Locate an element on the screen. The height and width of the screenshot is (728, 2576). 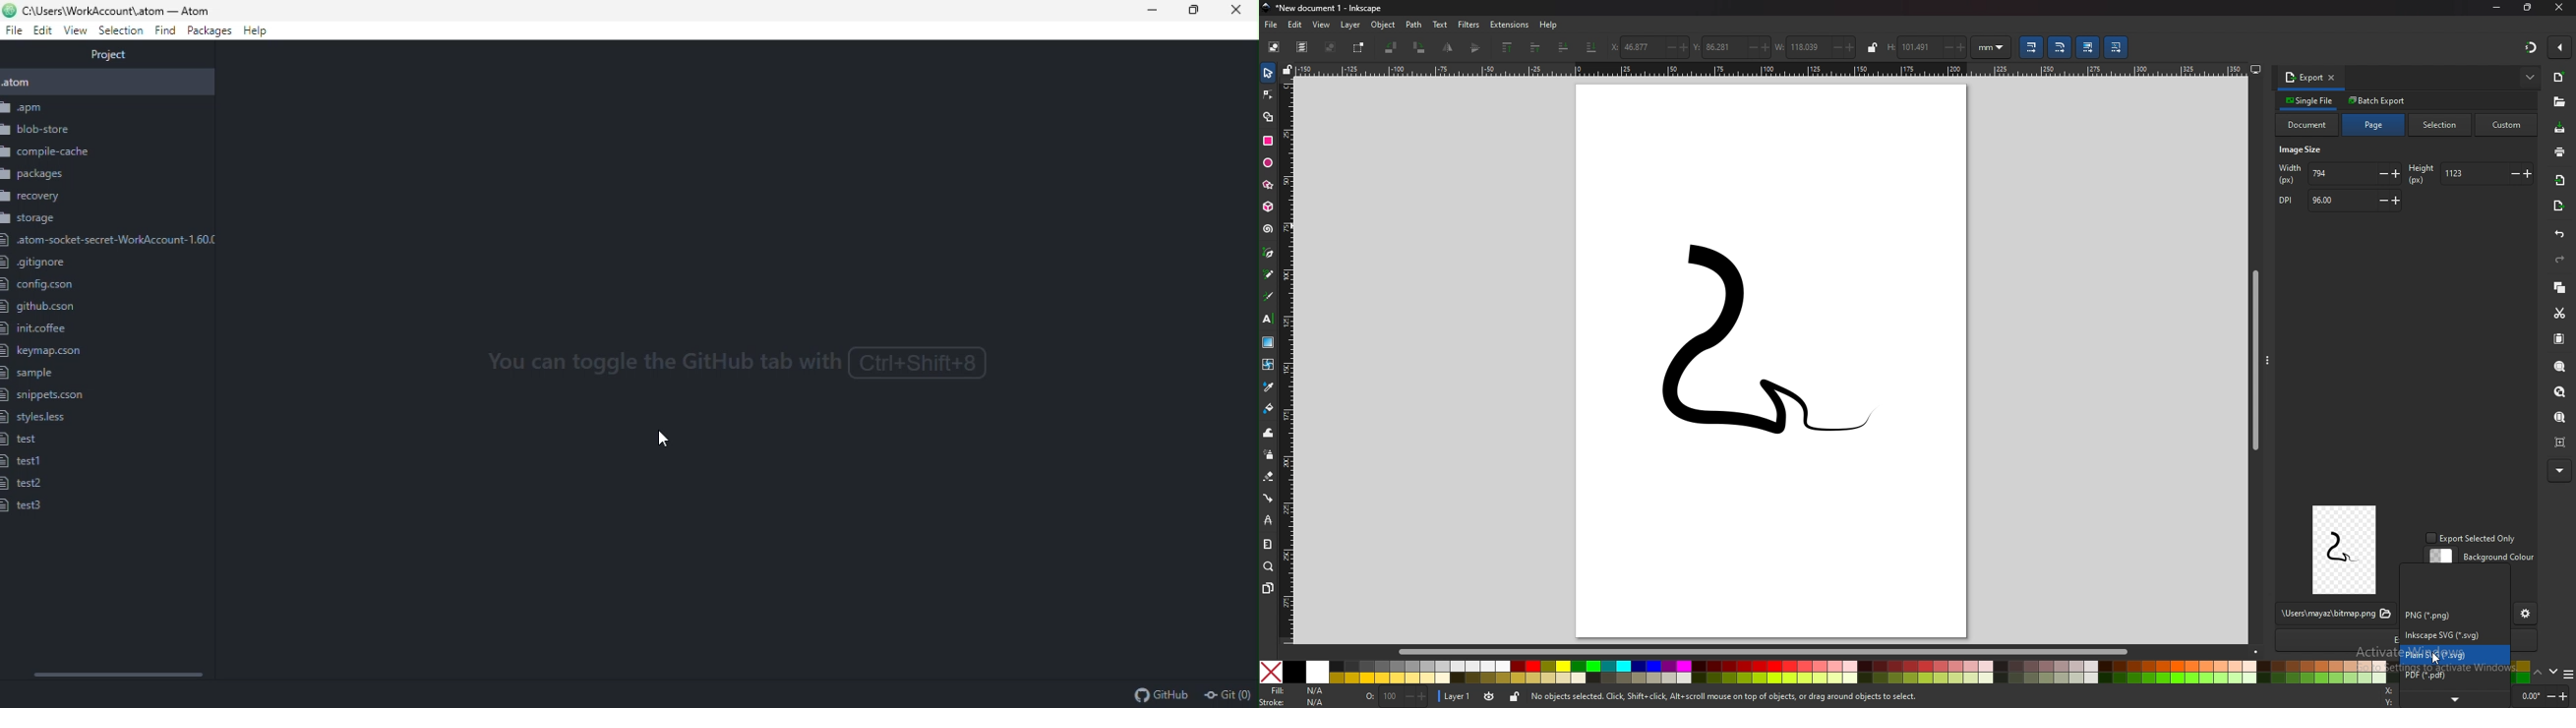
y coordinates is located at coordinates (1732, 47).